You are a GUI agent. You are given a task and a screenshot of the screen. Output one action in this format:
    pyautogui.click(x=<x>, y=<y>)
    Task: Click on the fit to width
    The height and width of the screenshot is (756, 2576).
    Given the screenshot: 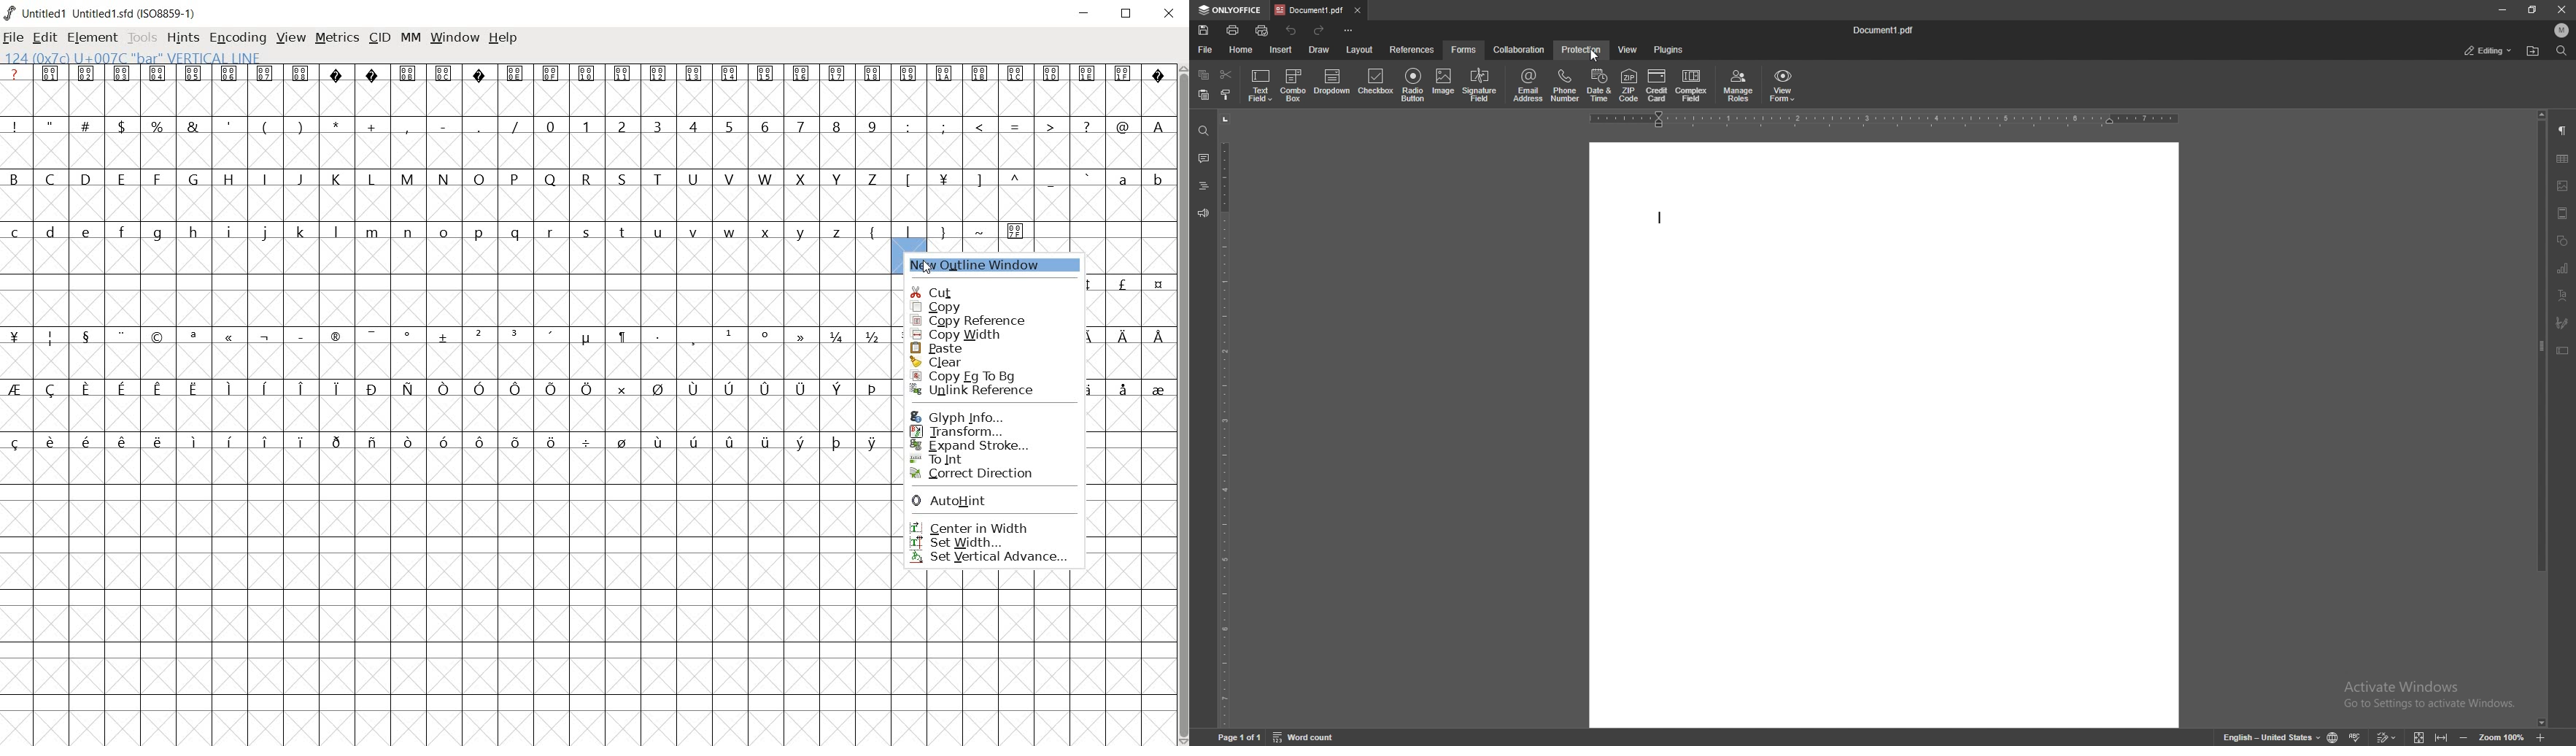 What is the action you would take?
    pyautogui.click(x=2442, y=736)
    